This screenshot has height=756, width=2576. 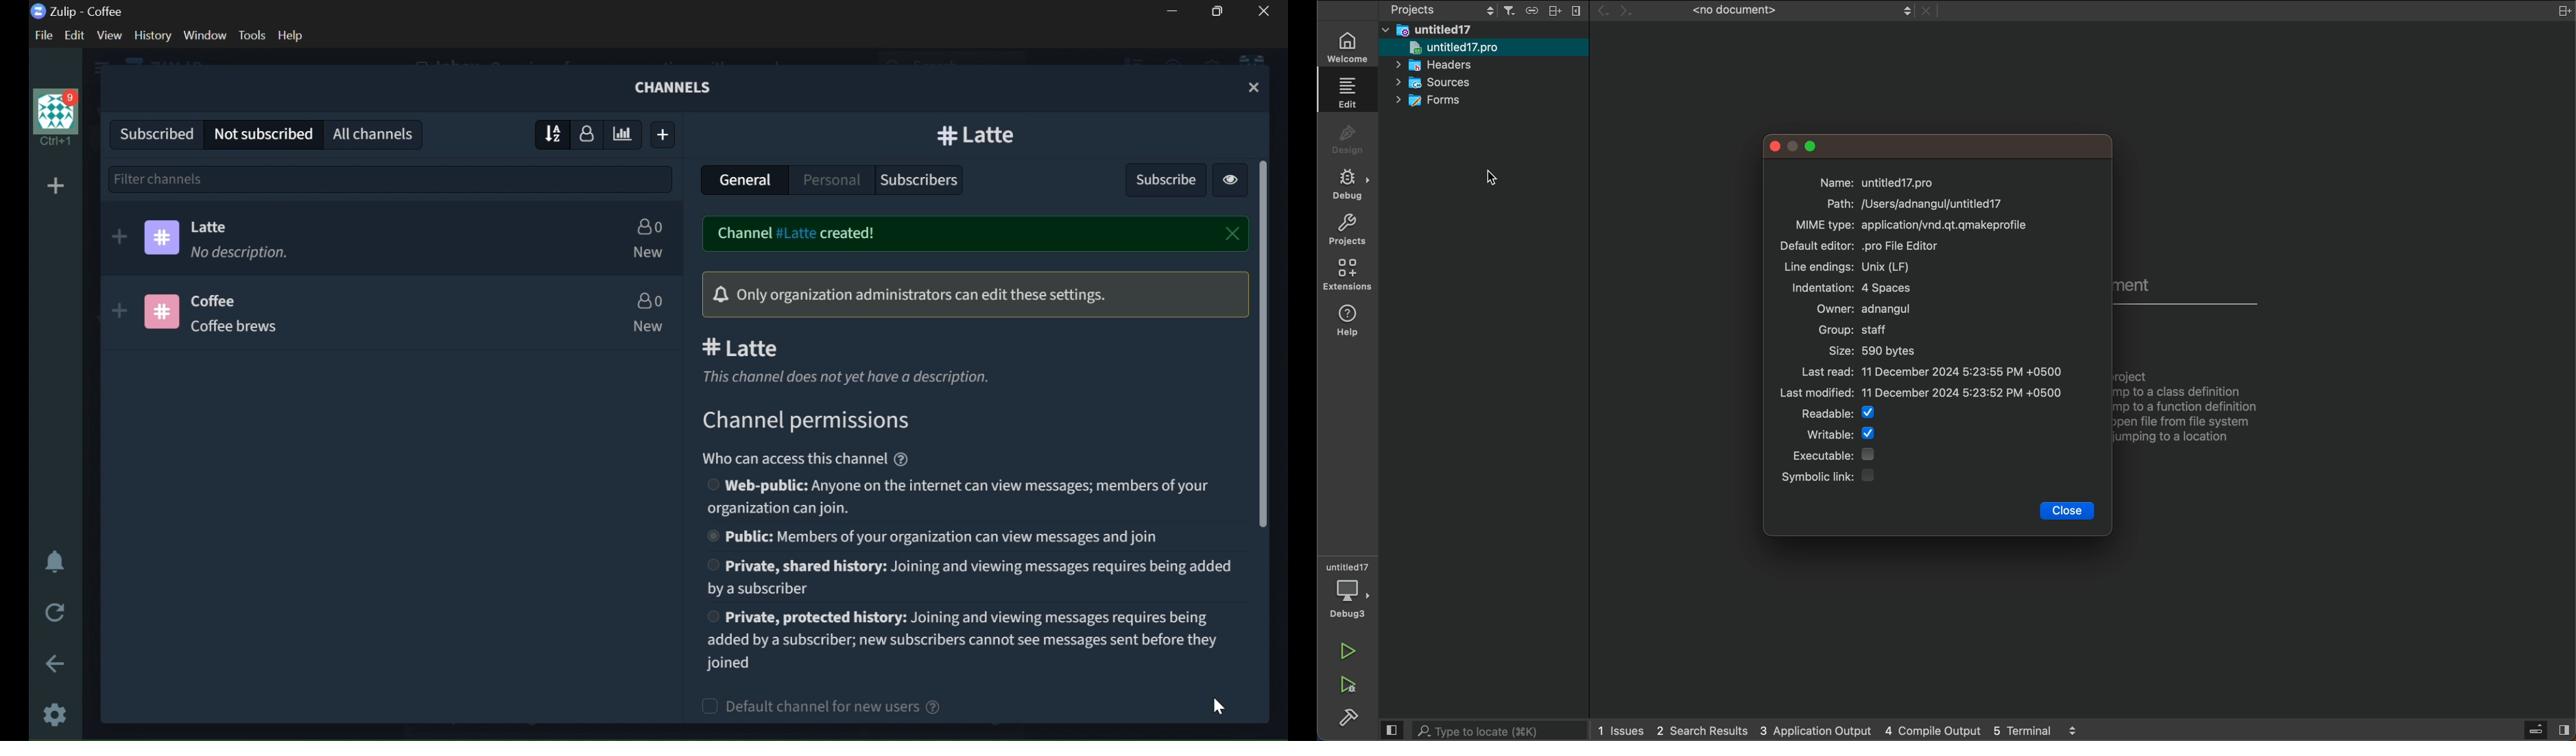 What do you see at coordinates (219, 302) in the screenshot?
I see `Coffee` at bounding box center [219, 302].